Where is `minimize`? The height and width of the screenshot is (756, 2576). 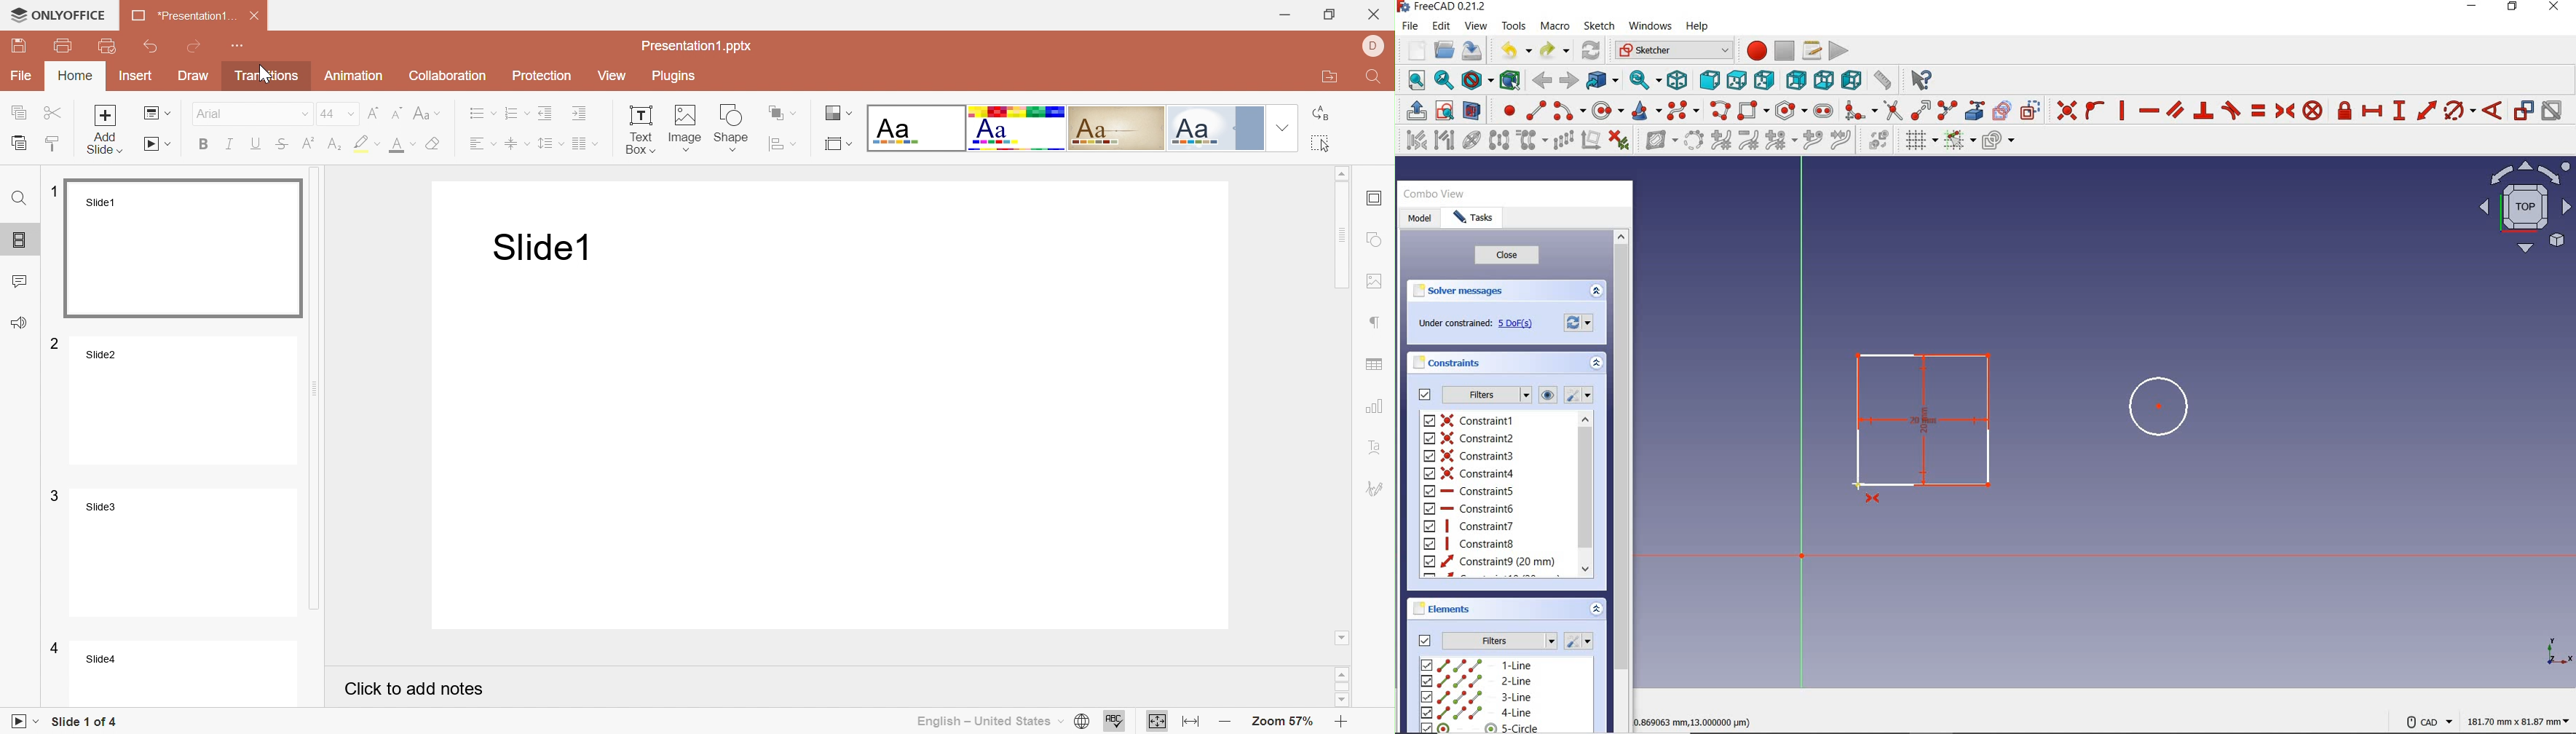 minimize is located at coordinates (2475, 7).